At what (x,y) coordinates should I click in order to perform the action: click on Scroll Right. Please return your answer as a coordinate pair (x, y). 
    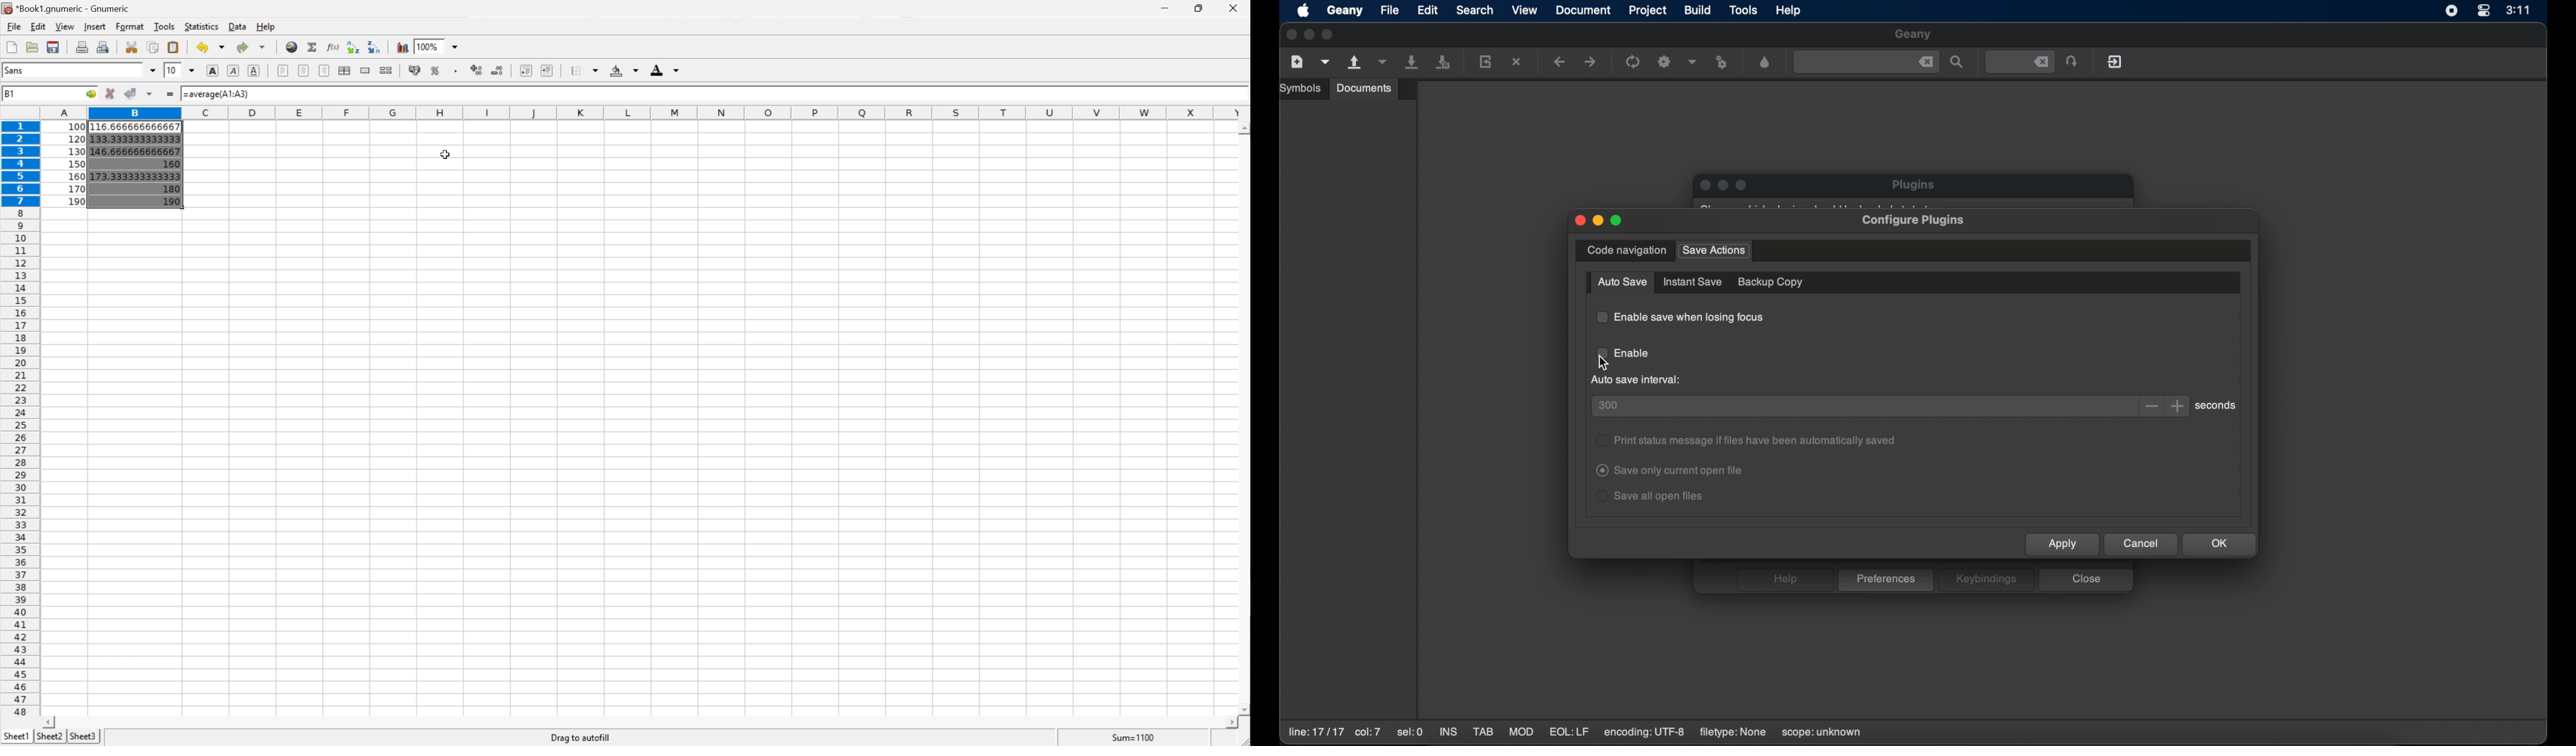
    Looking at the image, I should click on (1227, 721).